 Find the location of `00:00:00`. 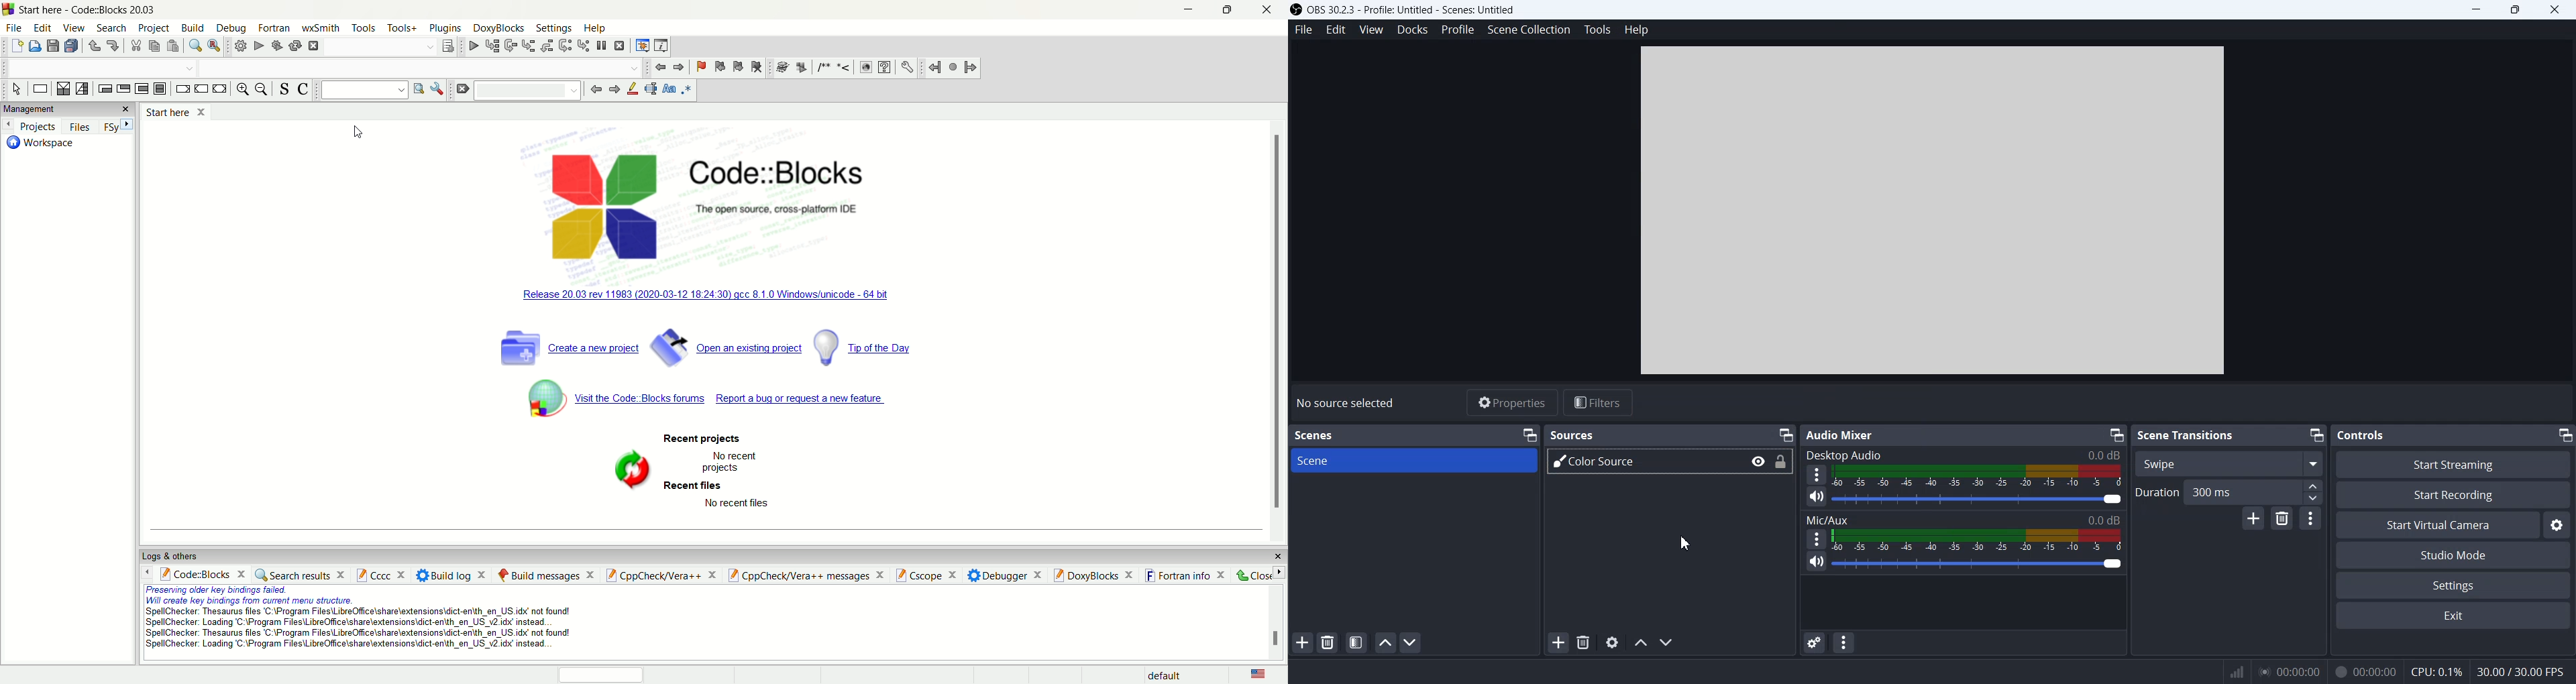

00:00:00 is located at coordinates (2364, 670).